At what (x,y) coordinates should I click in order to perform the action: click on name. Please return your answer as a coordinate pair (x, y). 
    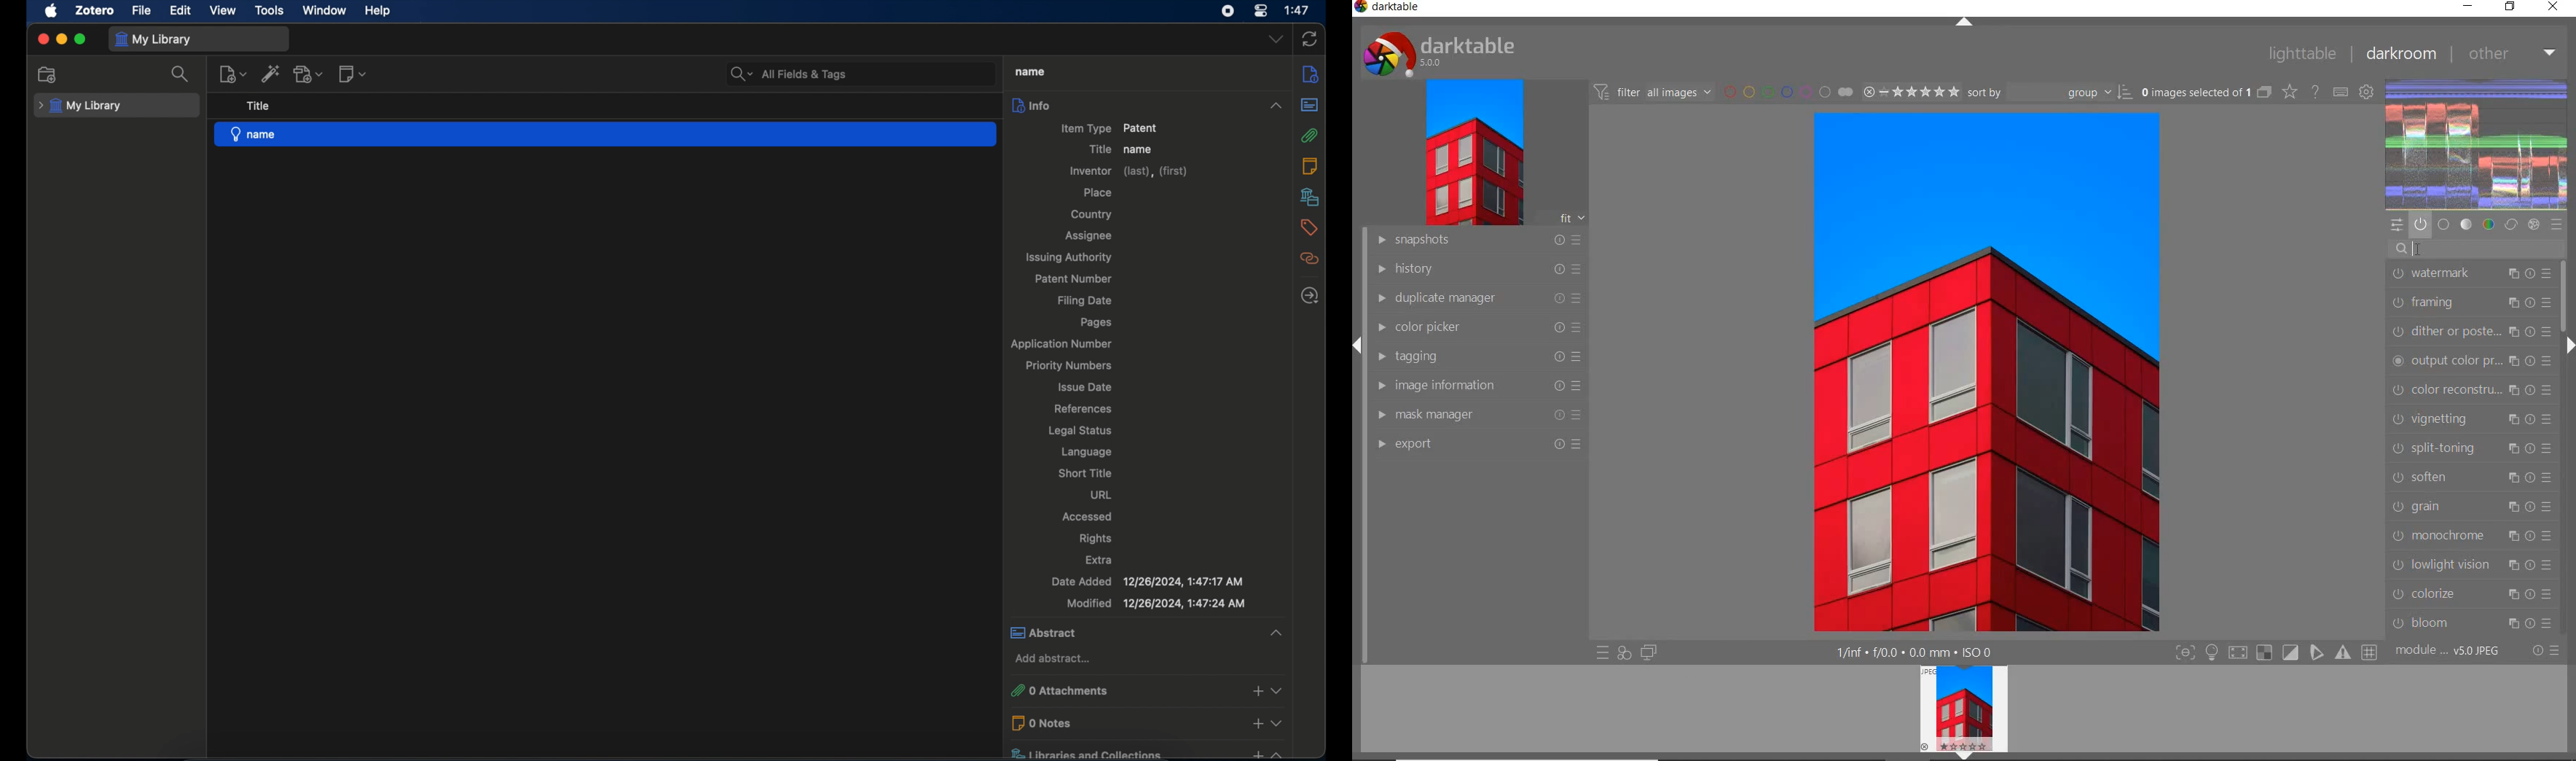
    Looking at the image, I should click on (1139, 150).